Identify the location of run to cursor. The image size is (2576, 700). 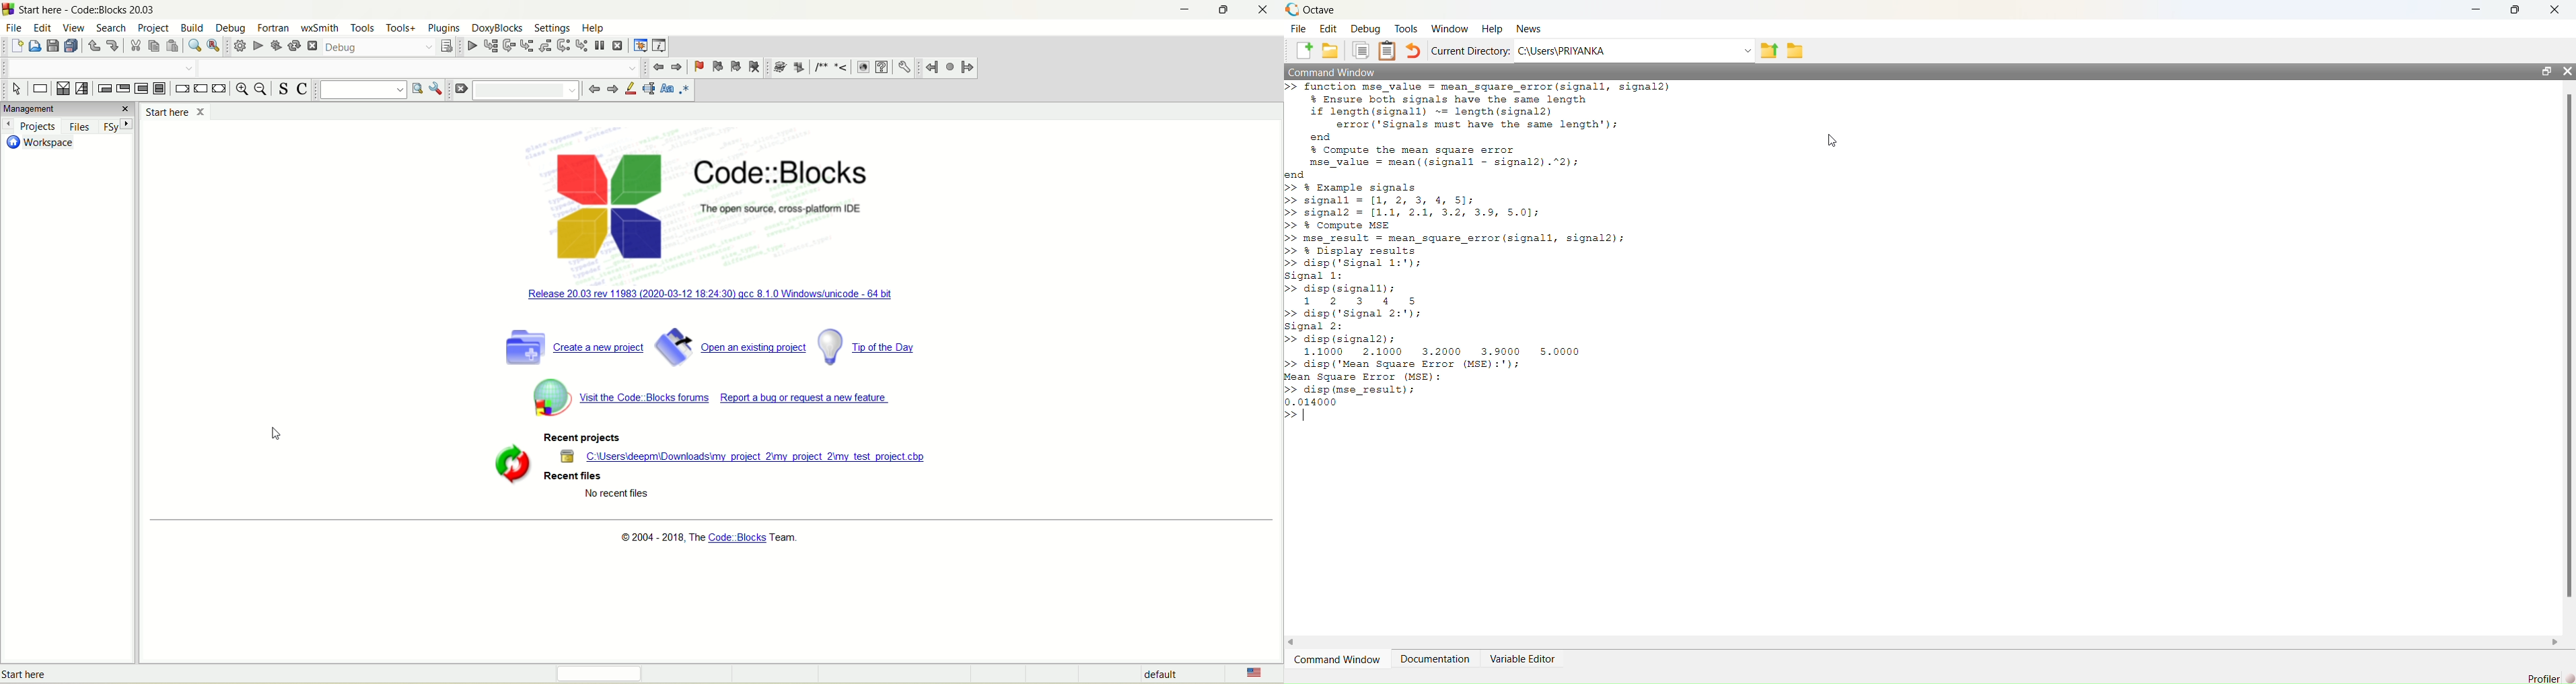
(490, 46).